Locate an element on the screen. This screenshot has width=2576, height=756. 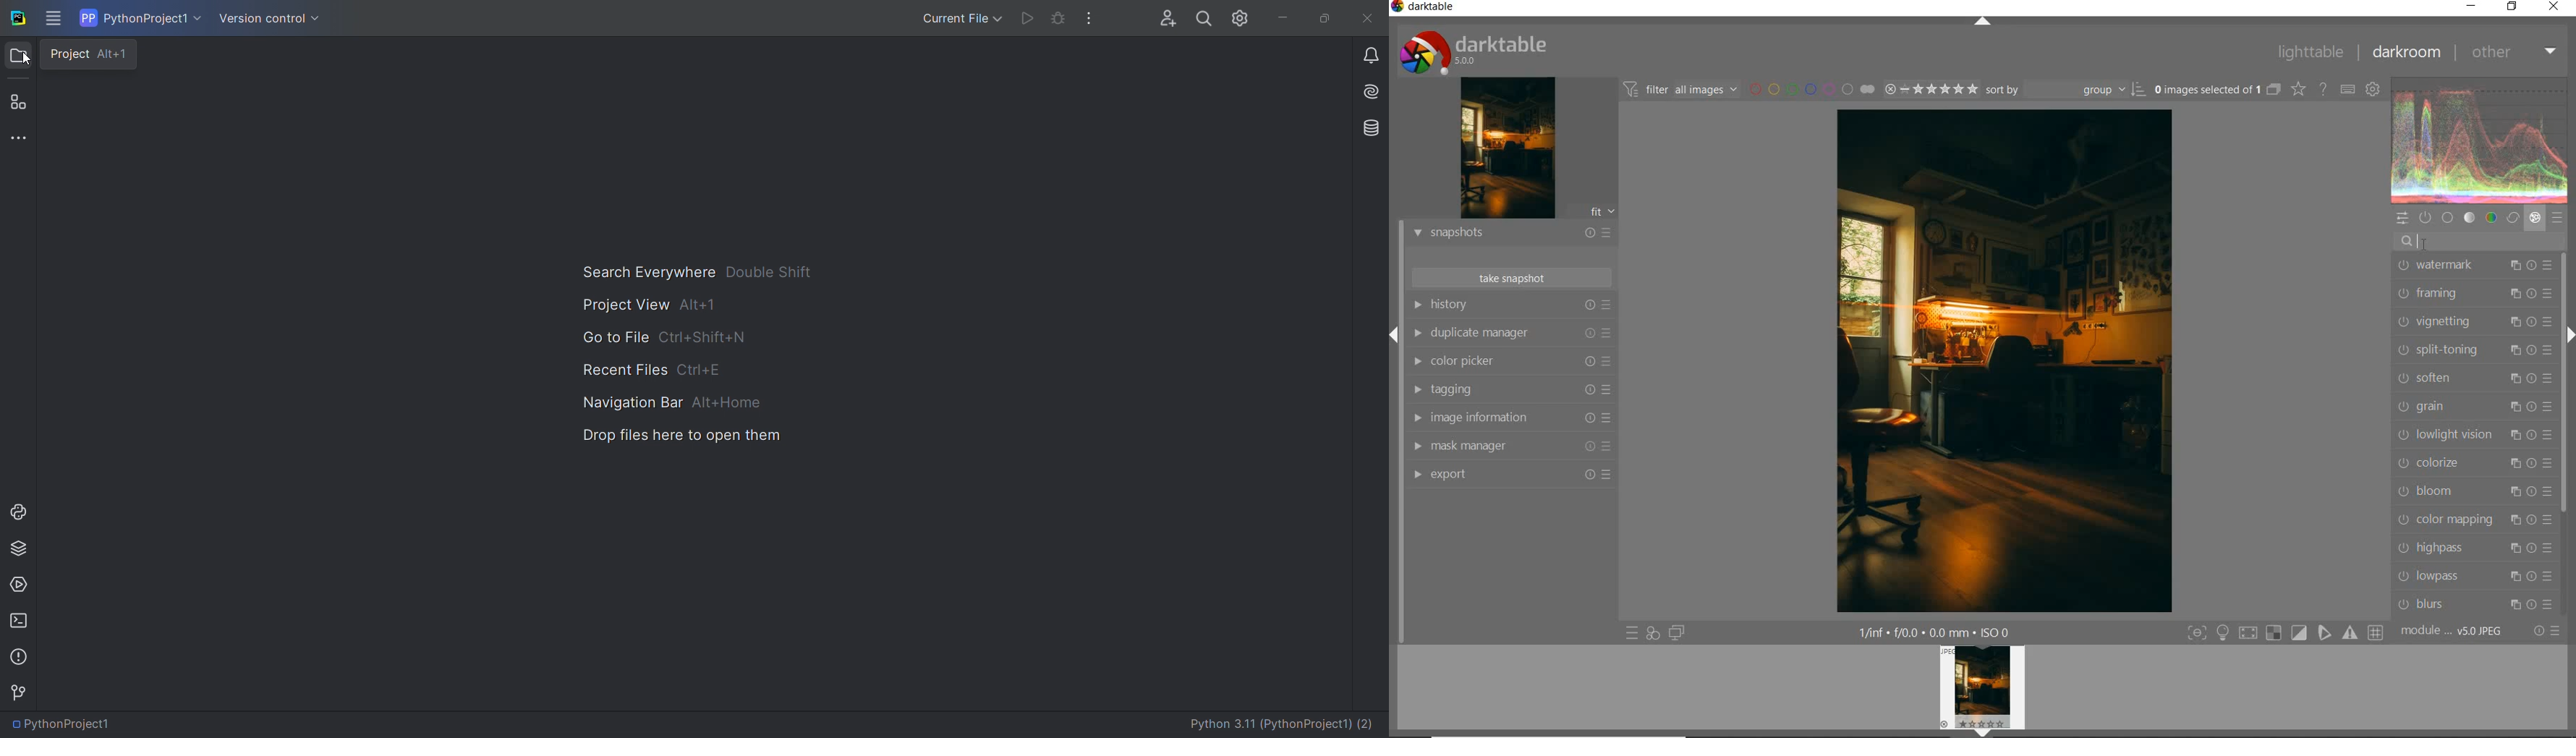
filter by image color is located at coordinates (1812, 90).